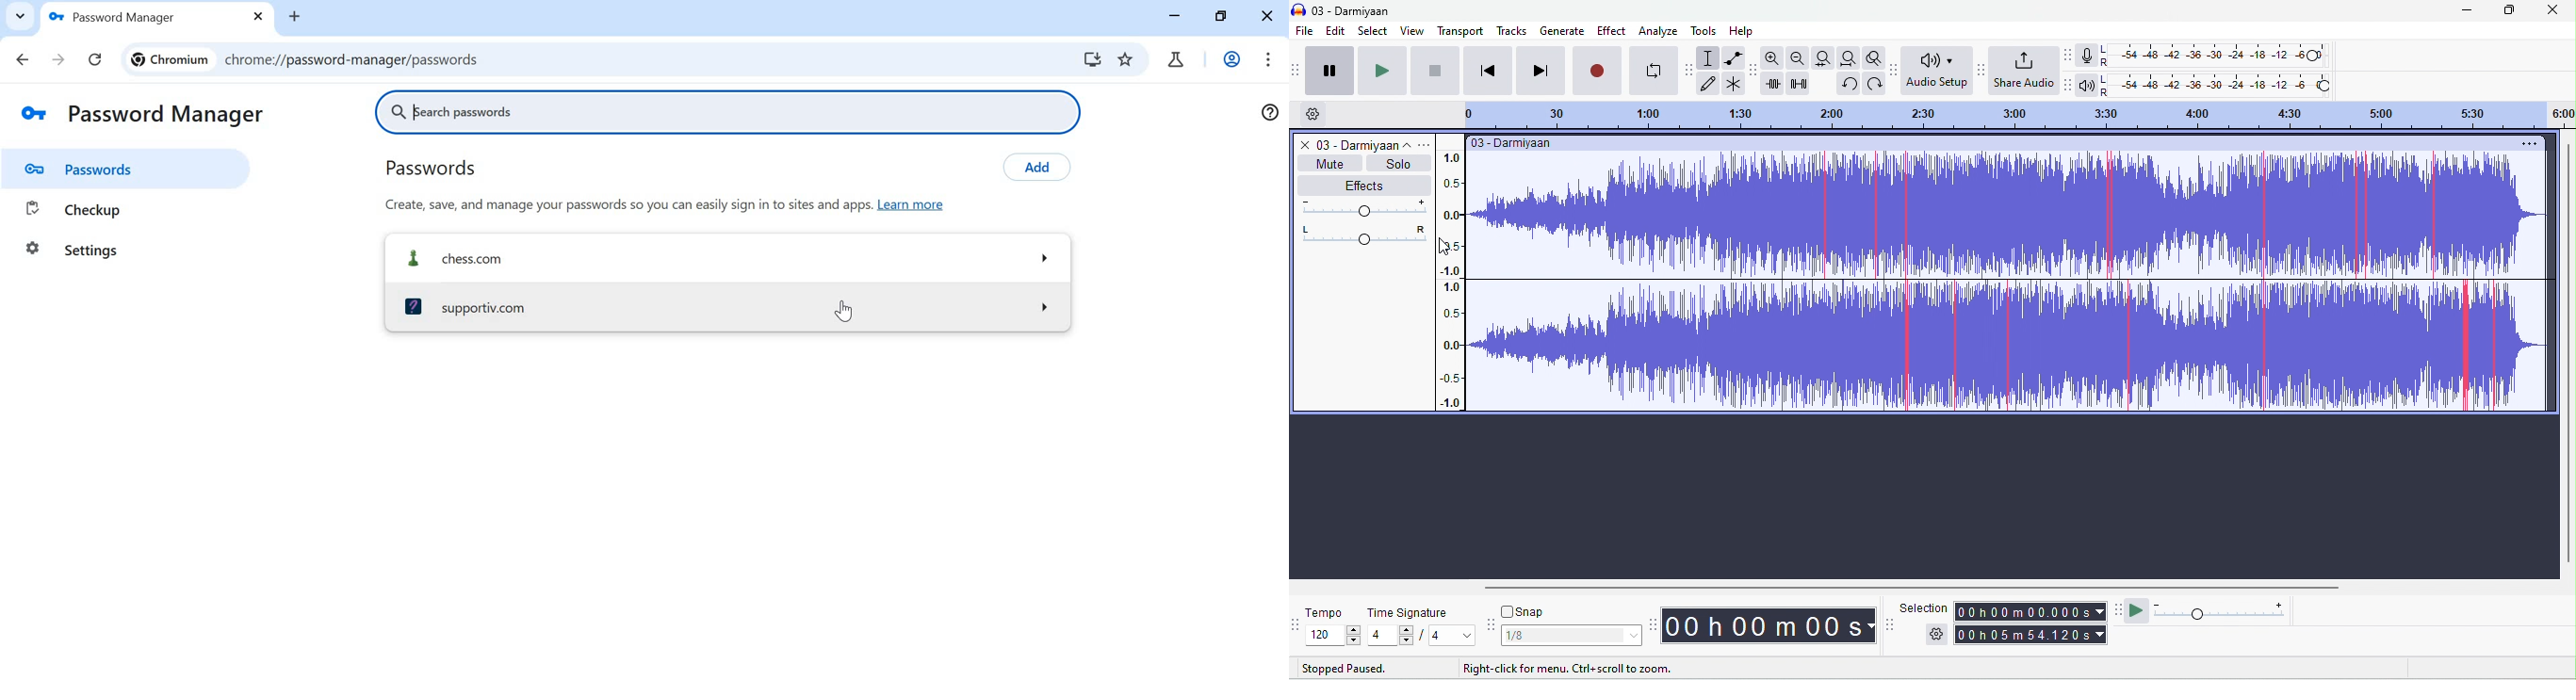 This screenshot has height=700, width=2576. What do you see at coordinates (1424, 146) in the screenshot?
I see `track options` at bounding box center [1424, 146].